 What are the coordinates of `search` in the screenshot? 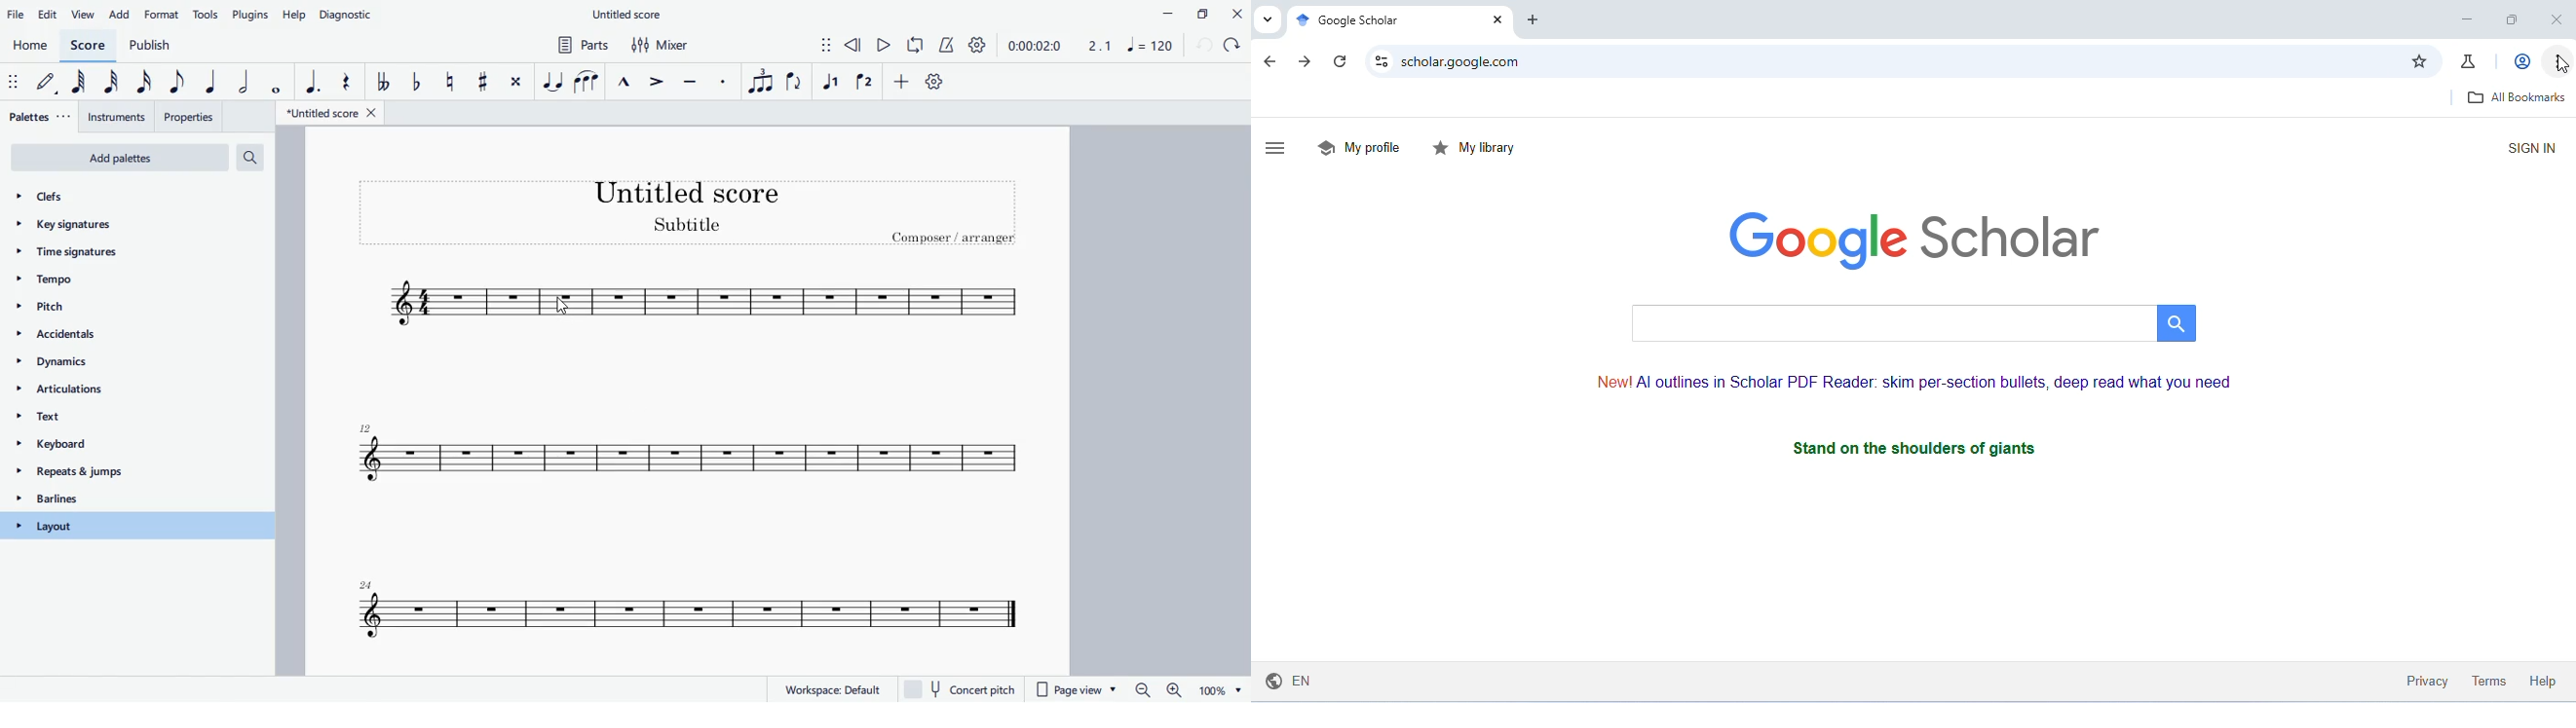 It's located at (257, 158).